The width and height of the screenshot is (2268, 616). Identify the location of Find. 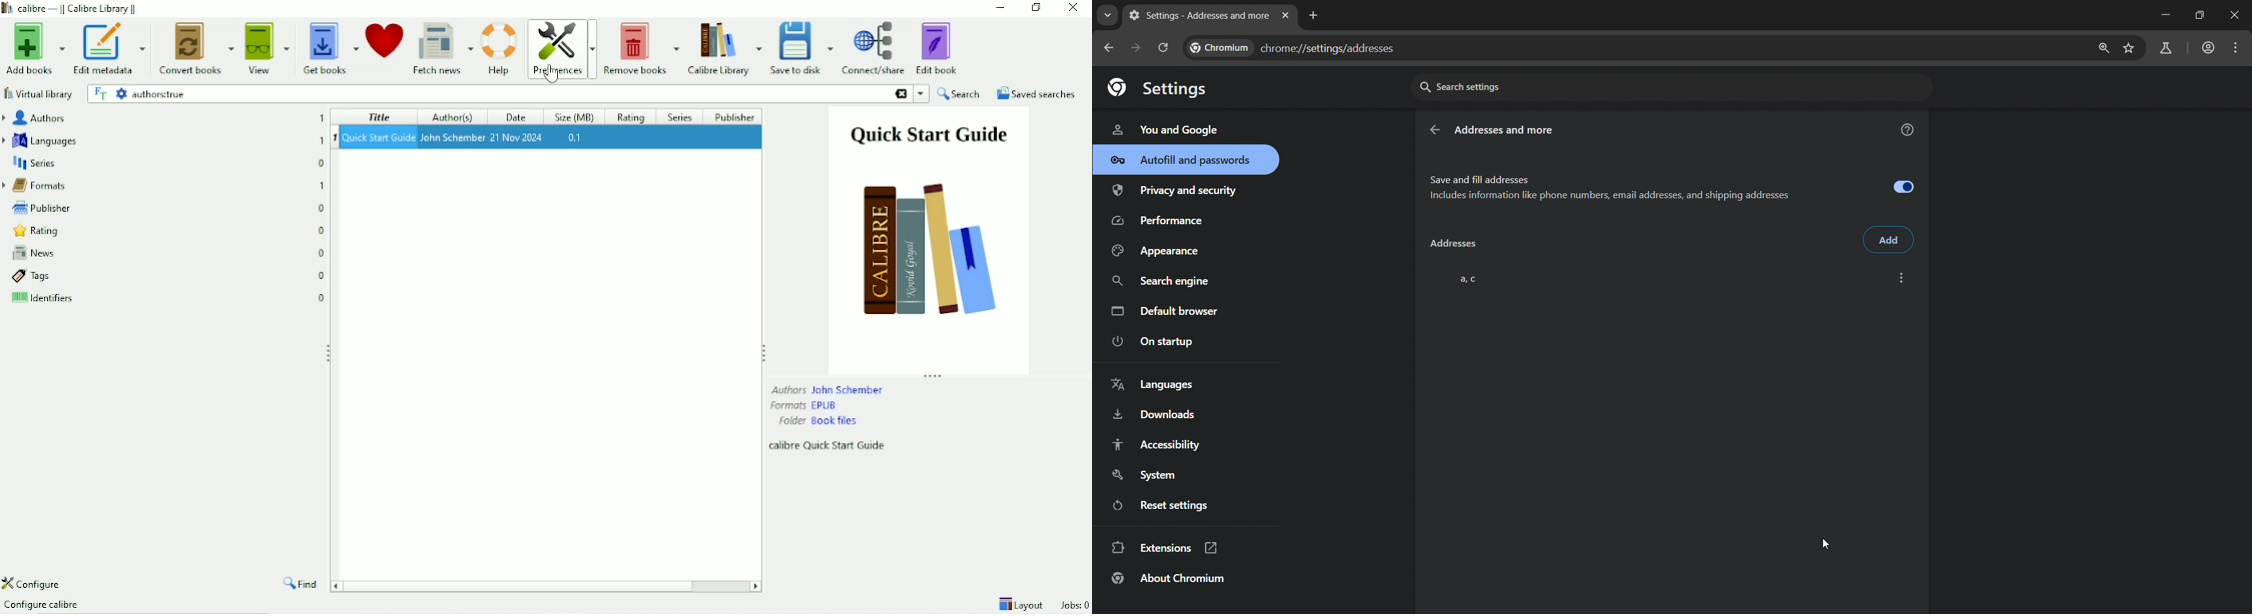
(299, 584).